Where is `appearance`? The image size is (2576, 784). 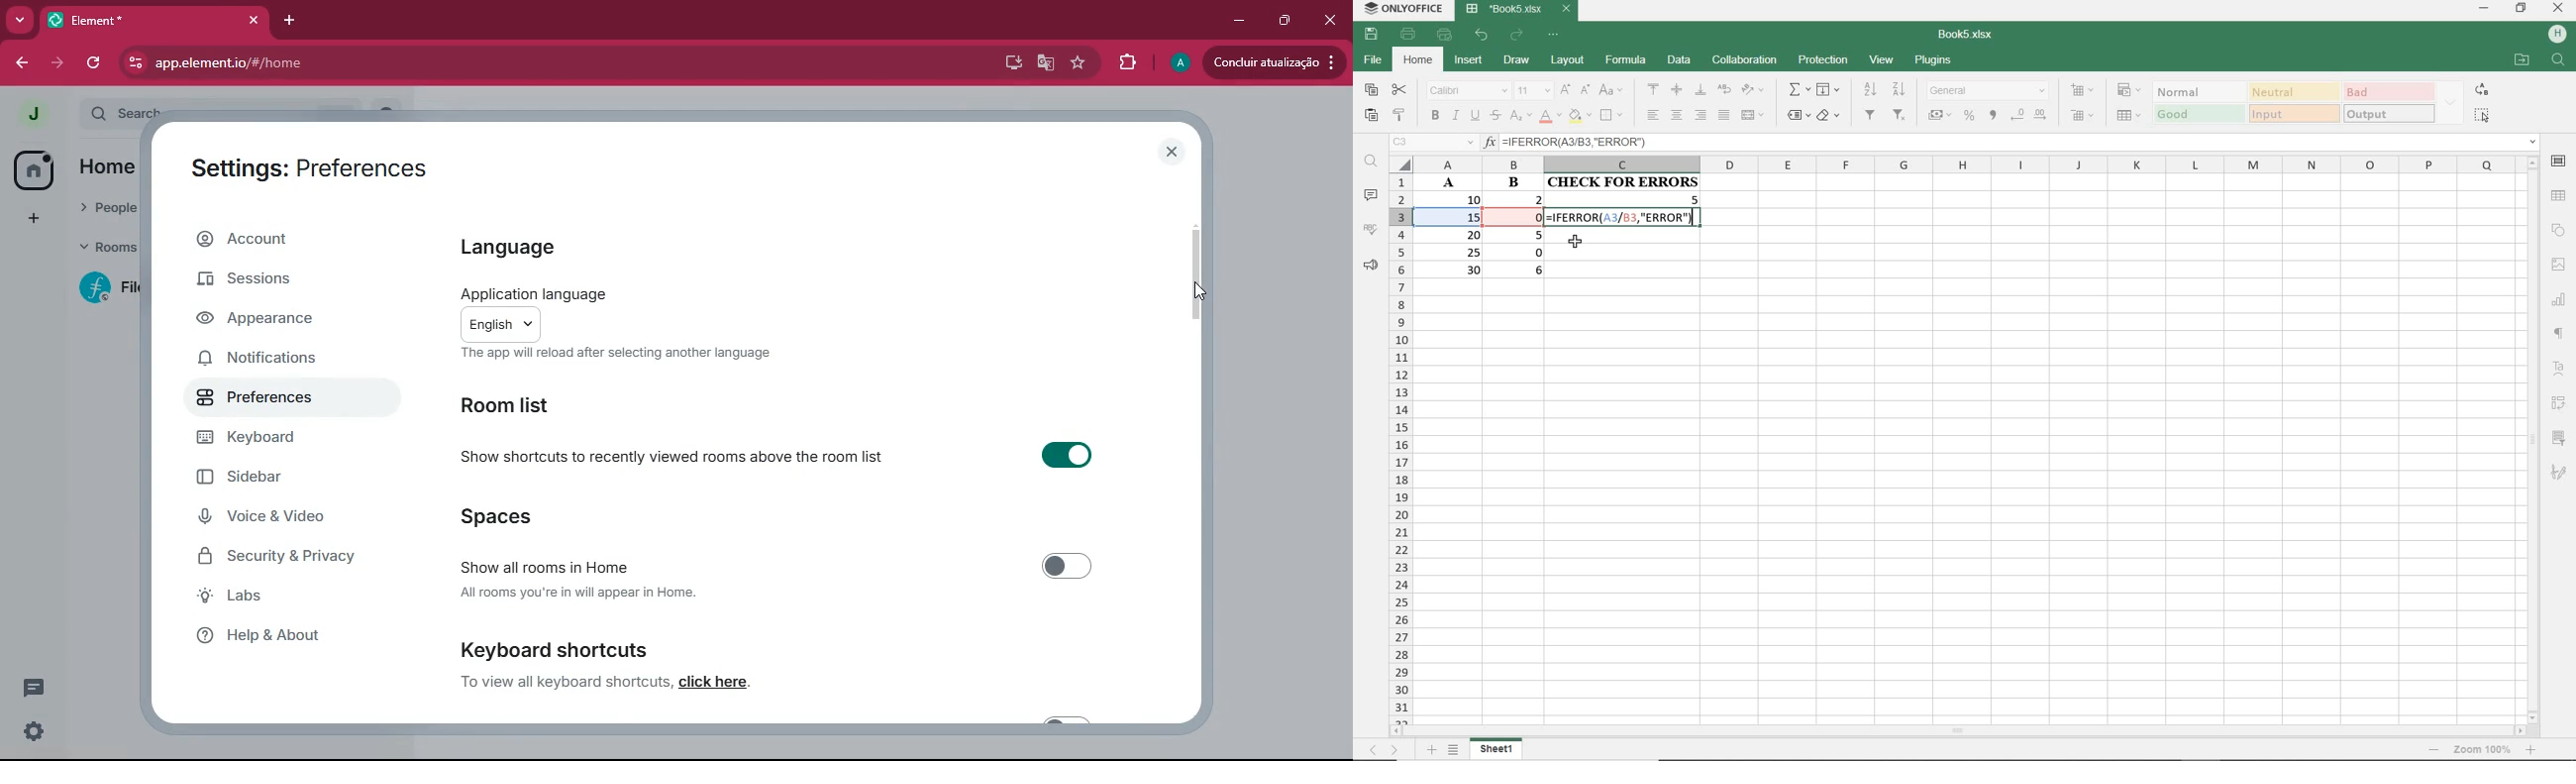
appearance is located at coordinates (269, 322).